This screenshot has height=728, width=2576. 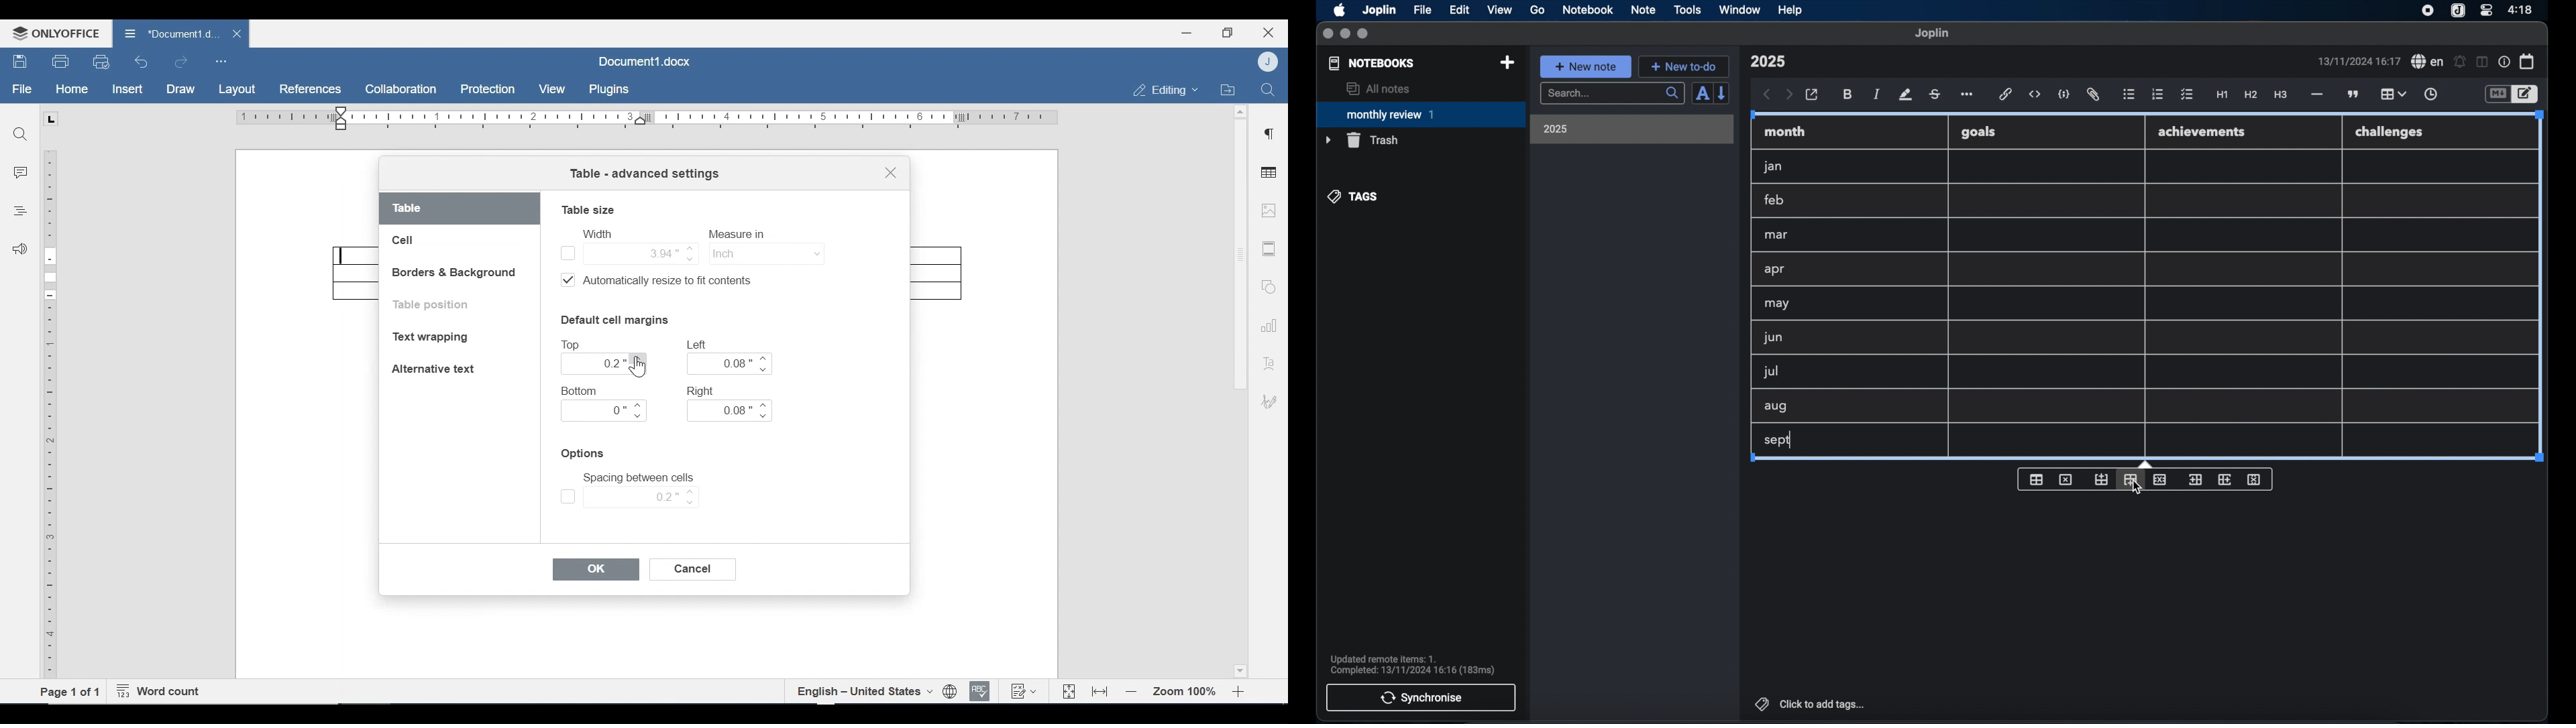 I want to click on Table size, so click(x=588, y=209).